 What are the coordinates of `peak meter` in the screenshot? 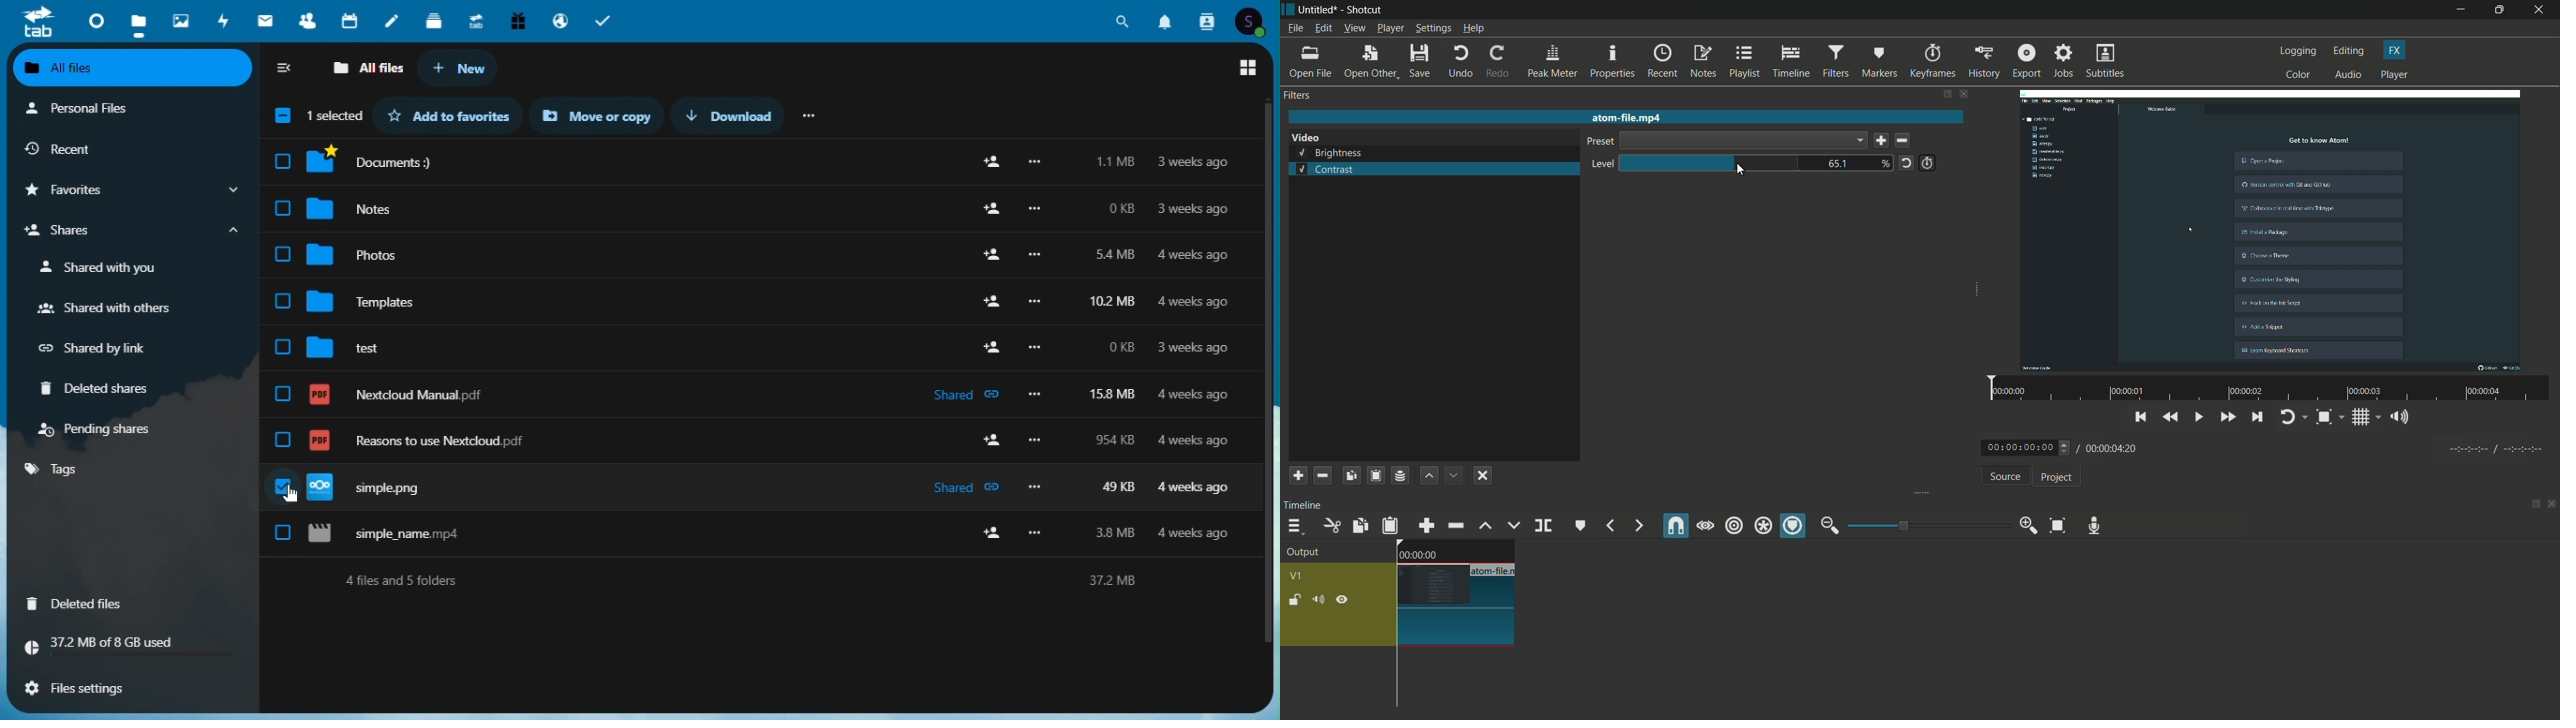 It's located at (1552, 61).